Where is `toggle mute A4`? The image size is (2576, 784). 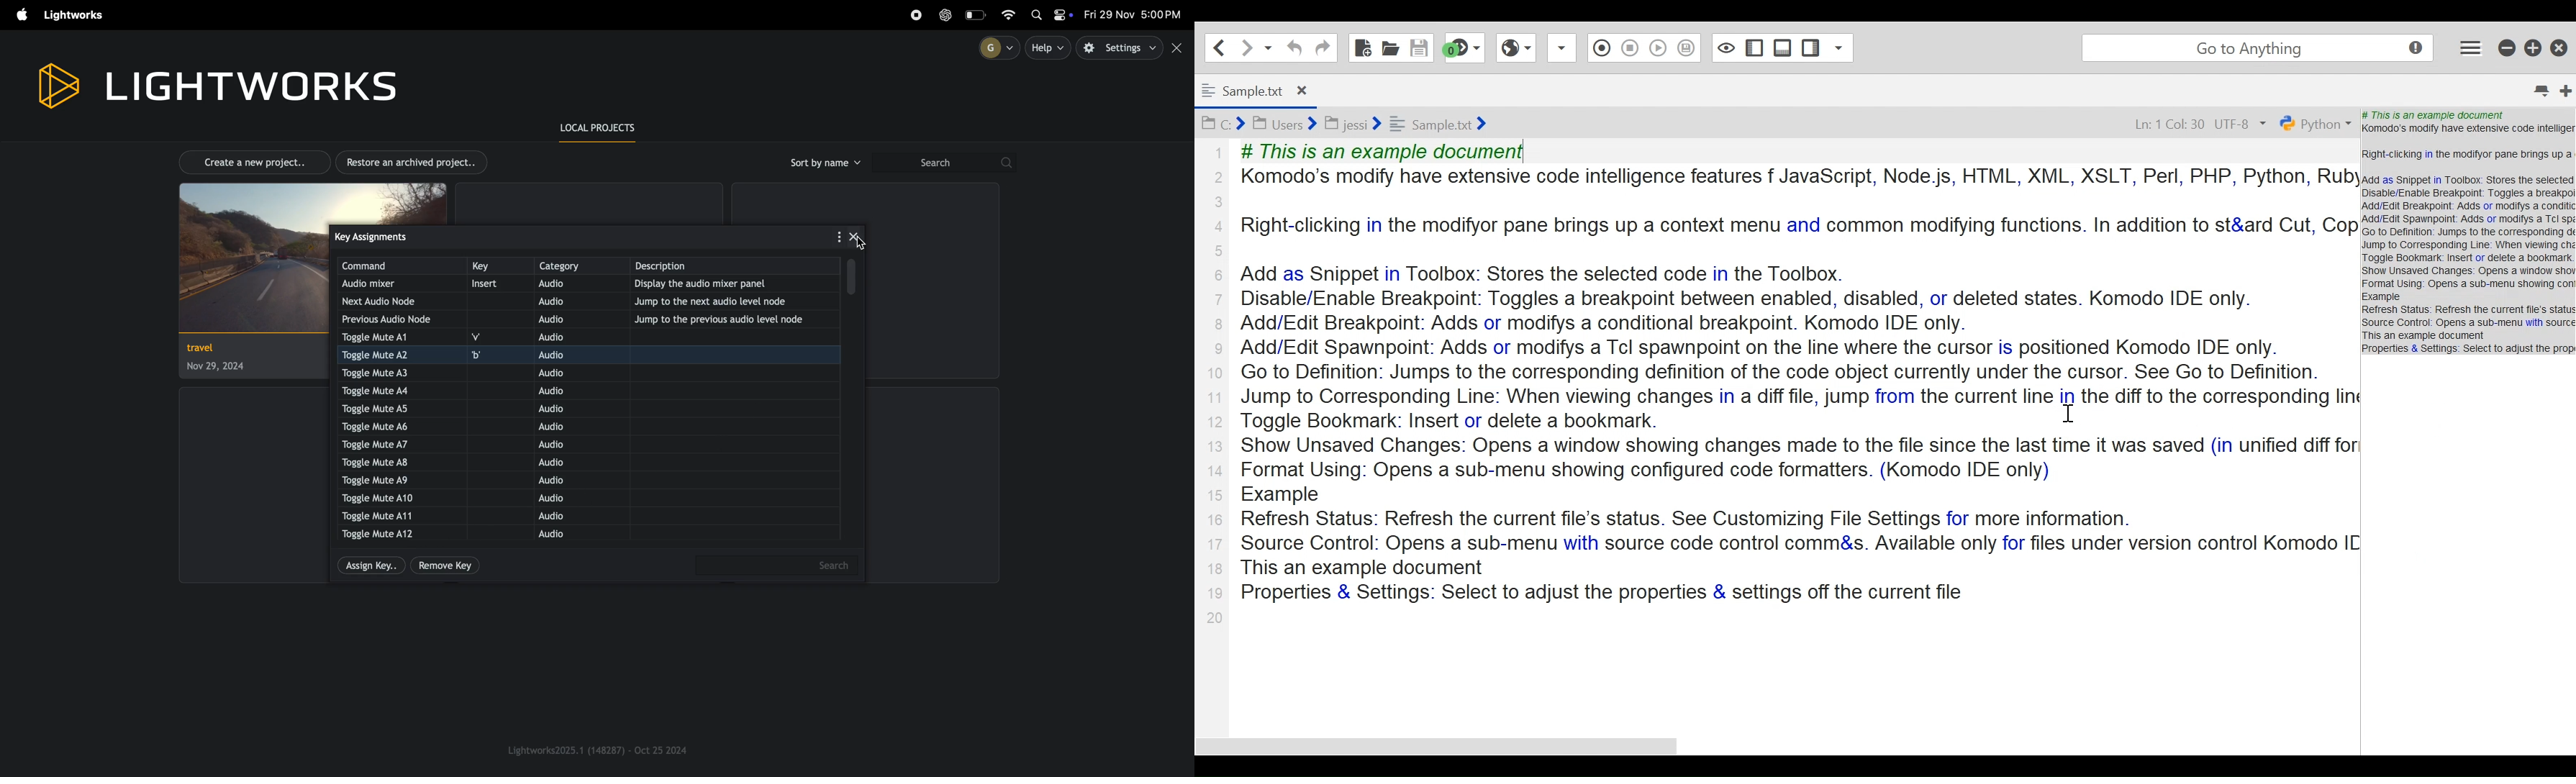 toggle mute A4 is located at coordinates (399, 390).